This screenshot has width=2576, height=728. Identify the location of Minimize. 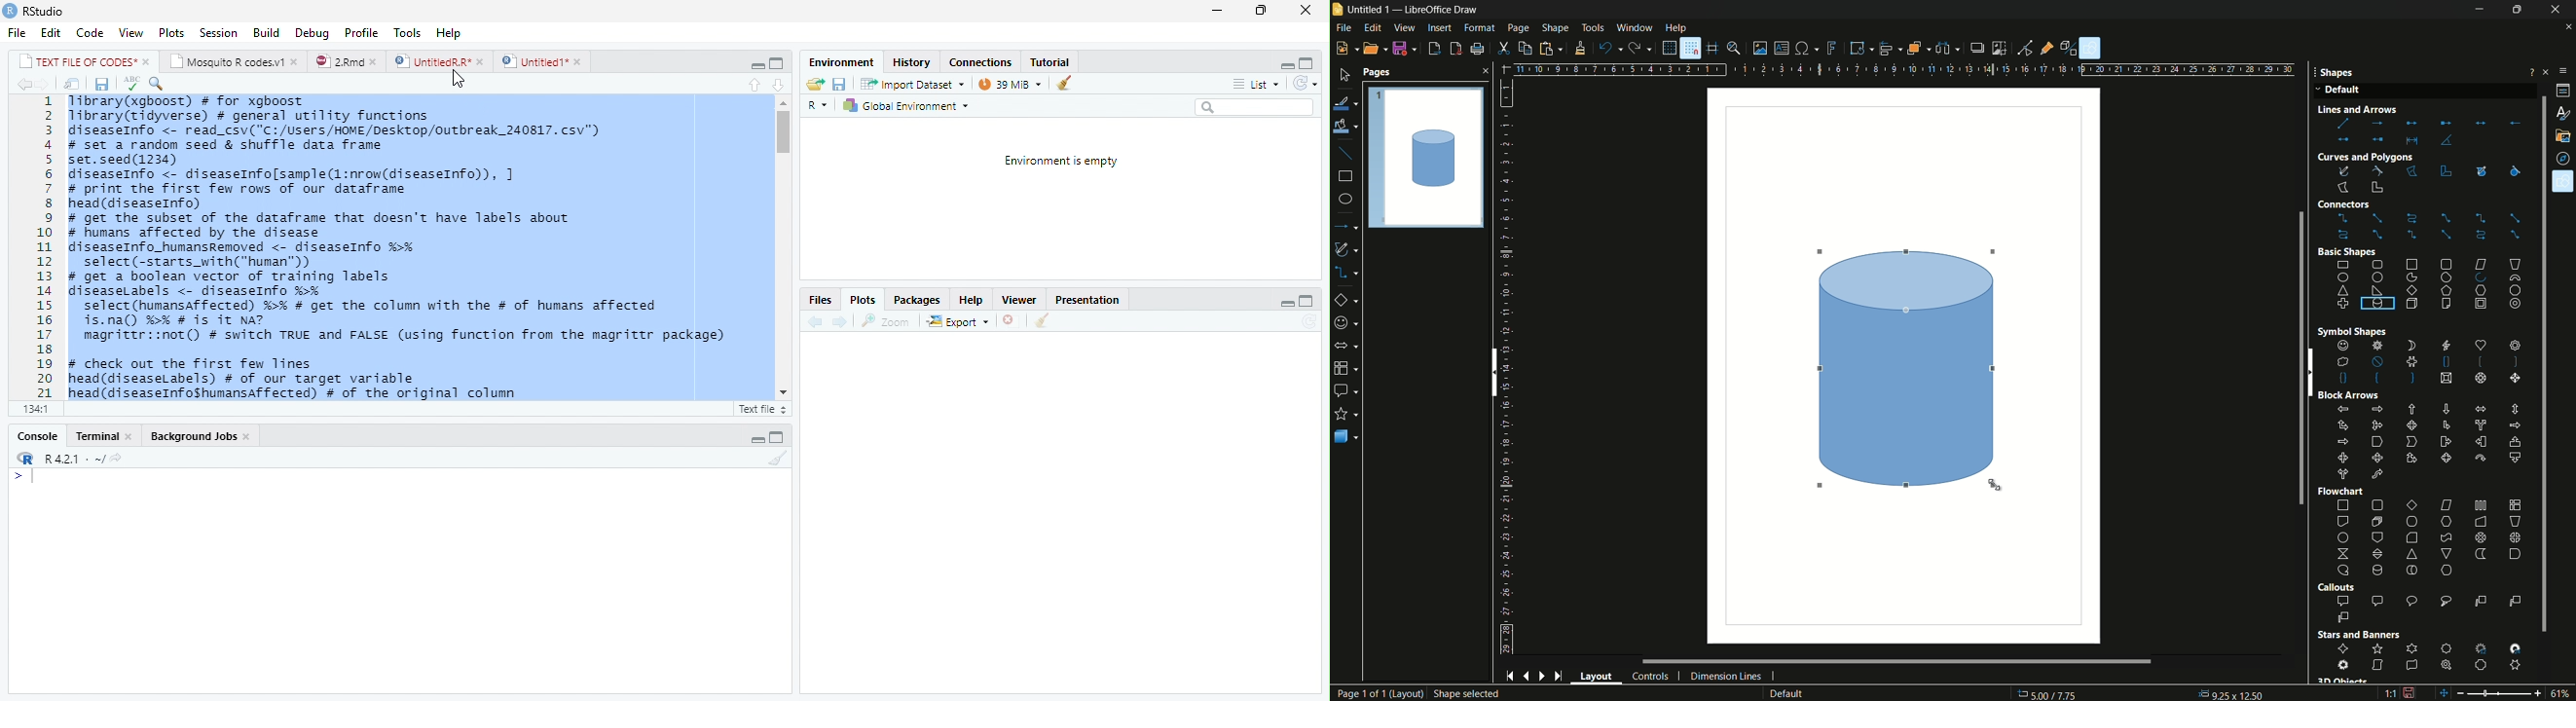
(1216, 11).